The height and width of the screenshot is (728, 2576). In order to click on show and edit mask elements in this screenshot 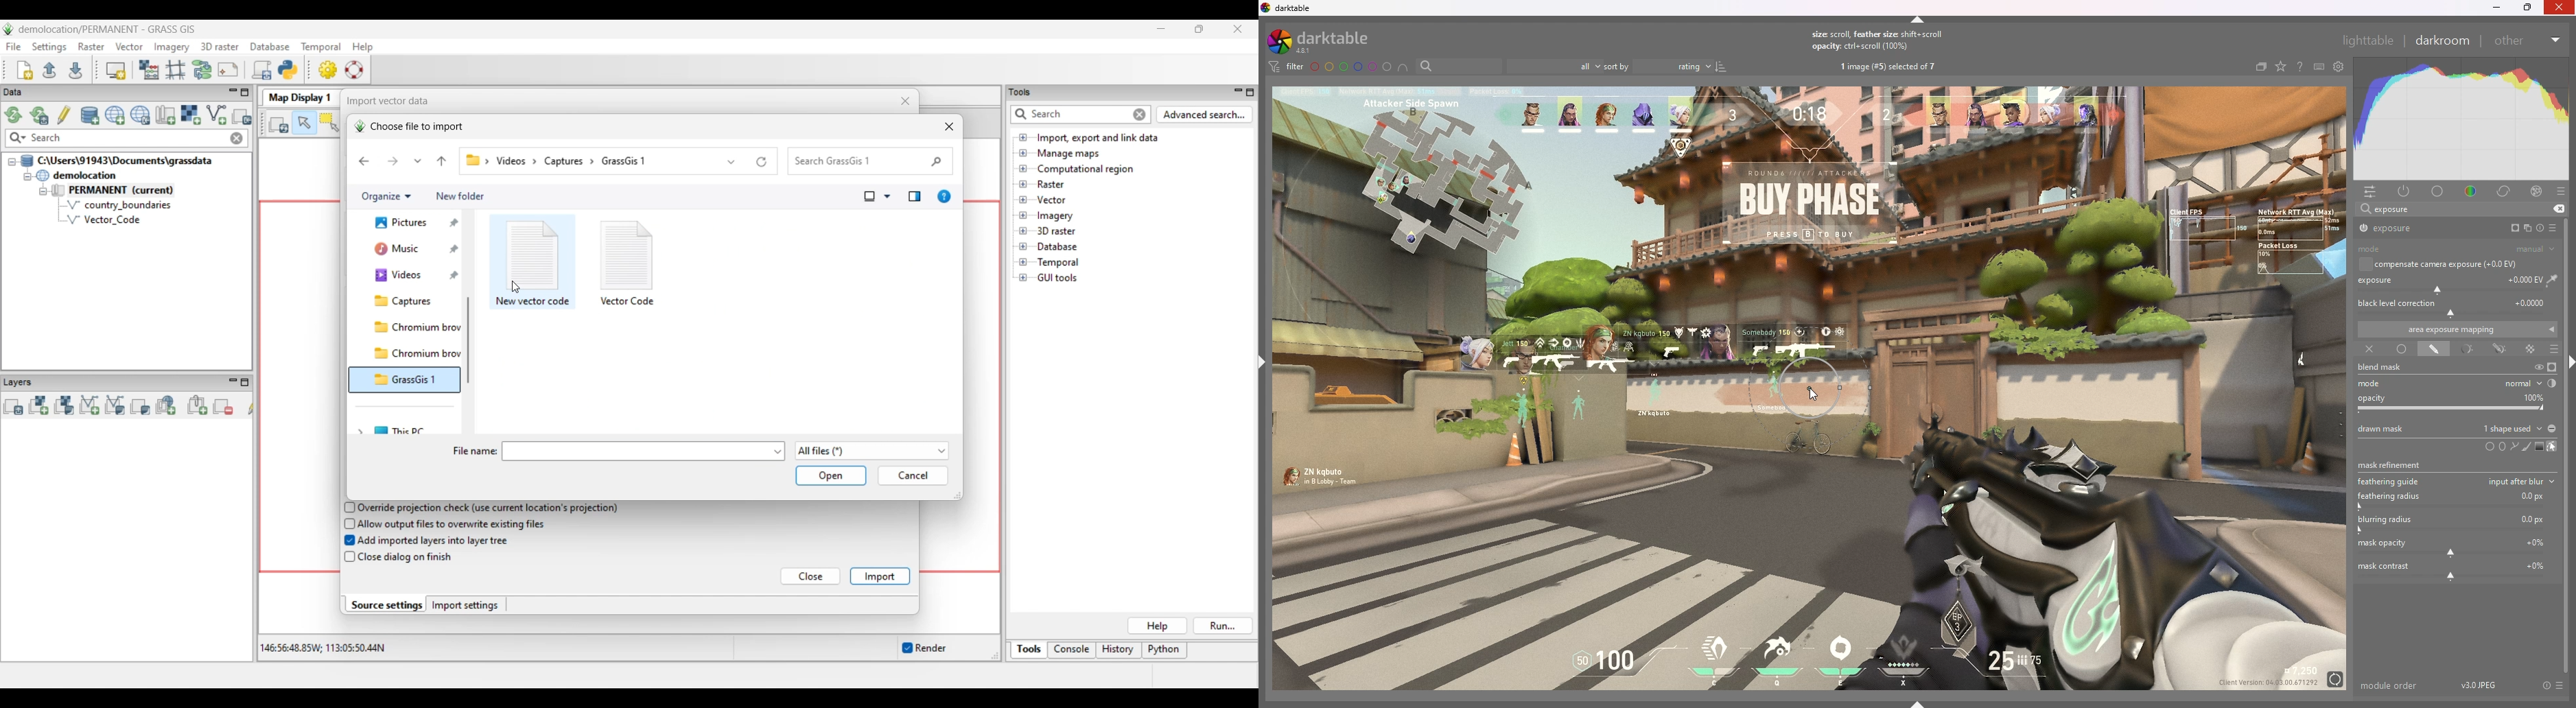, I will do `click(2553, 447)`.